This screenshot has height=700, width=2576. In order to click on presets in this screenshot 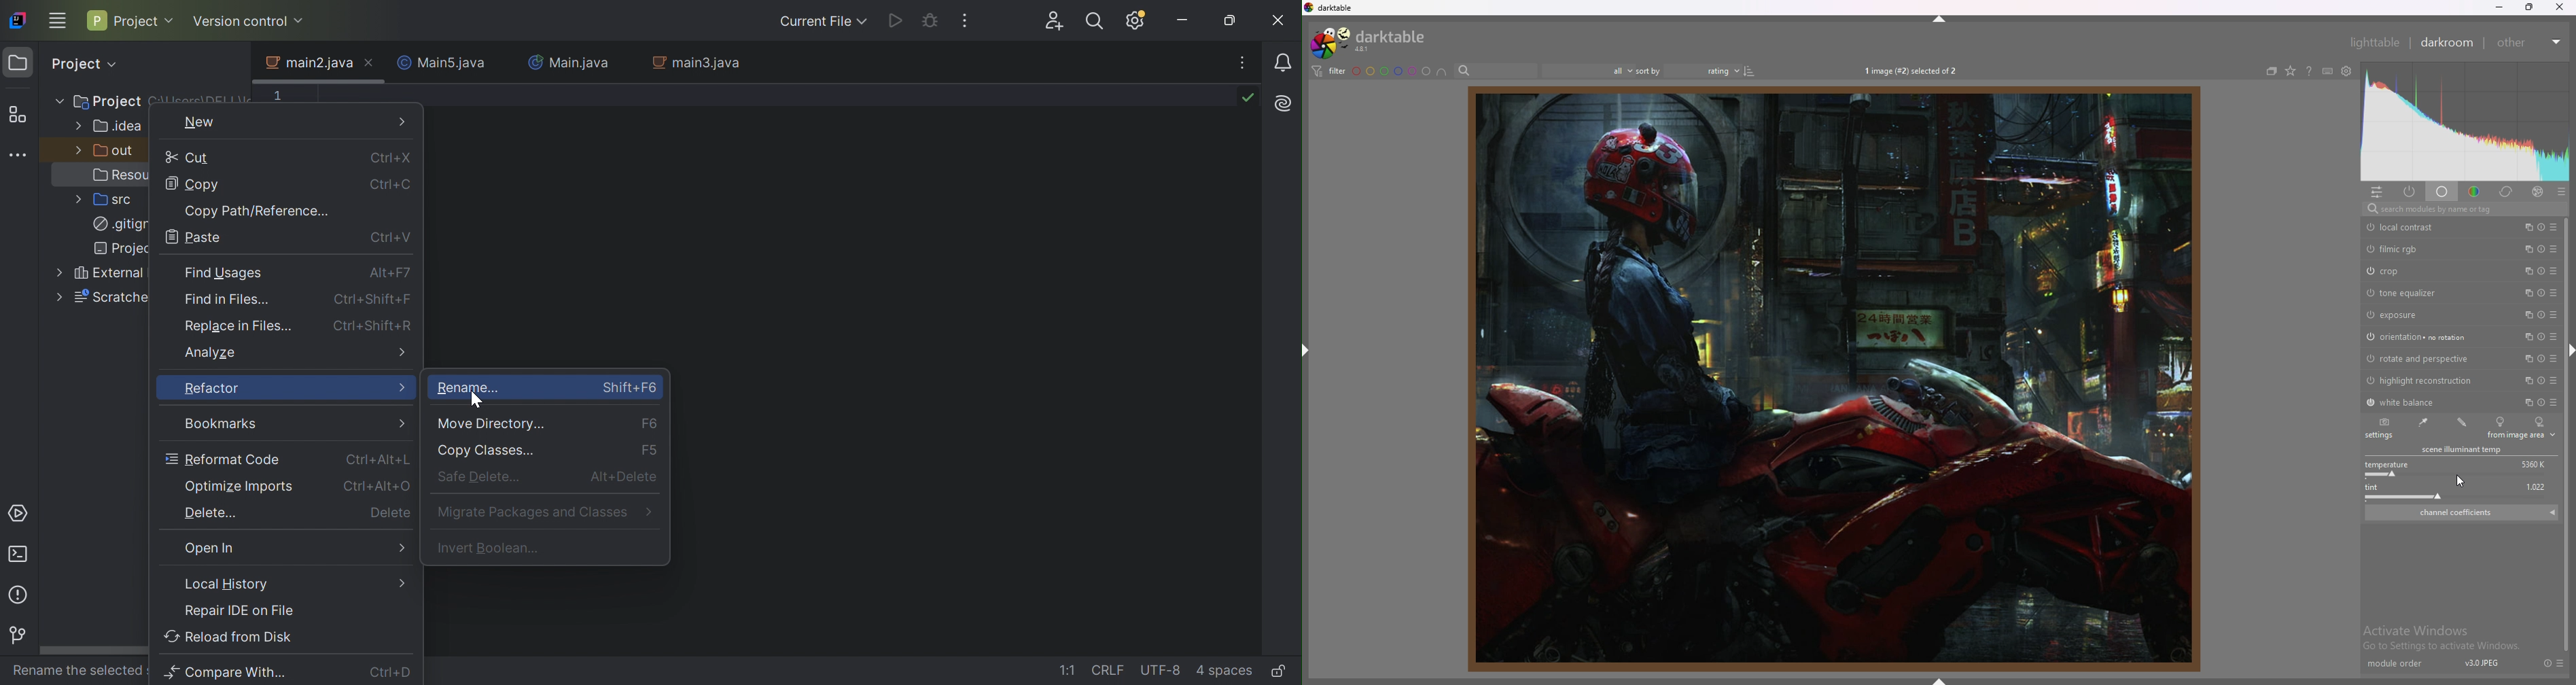, I will do `click(2554, 293)`.